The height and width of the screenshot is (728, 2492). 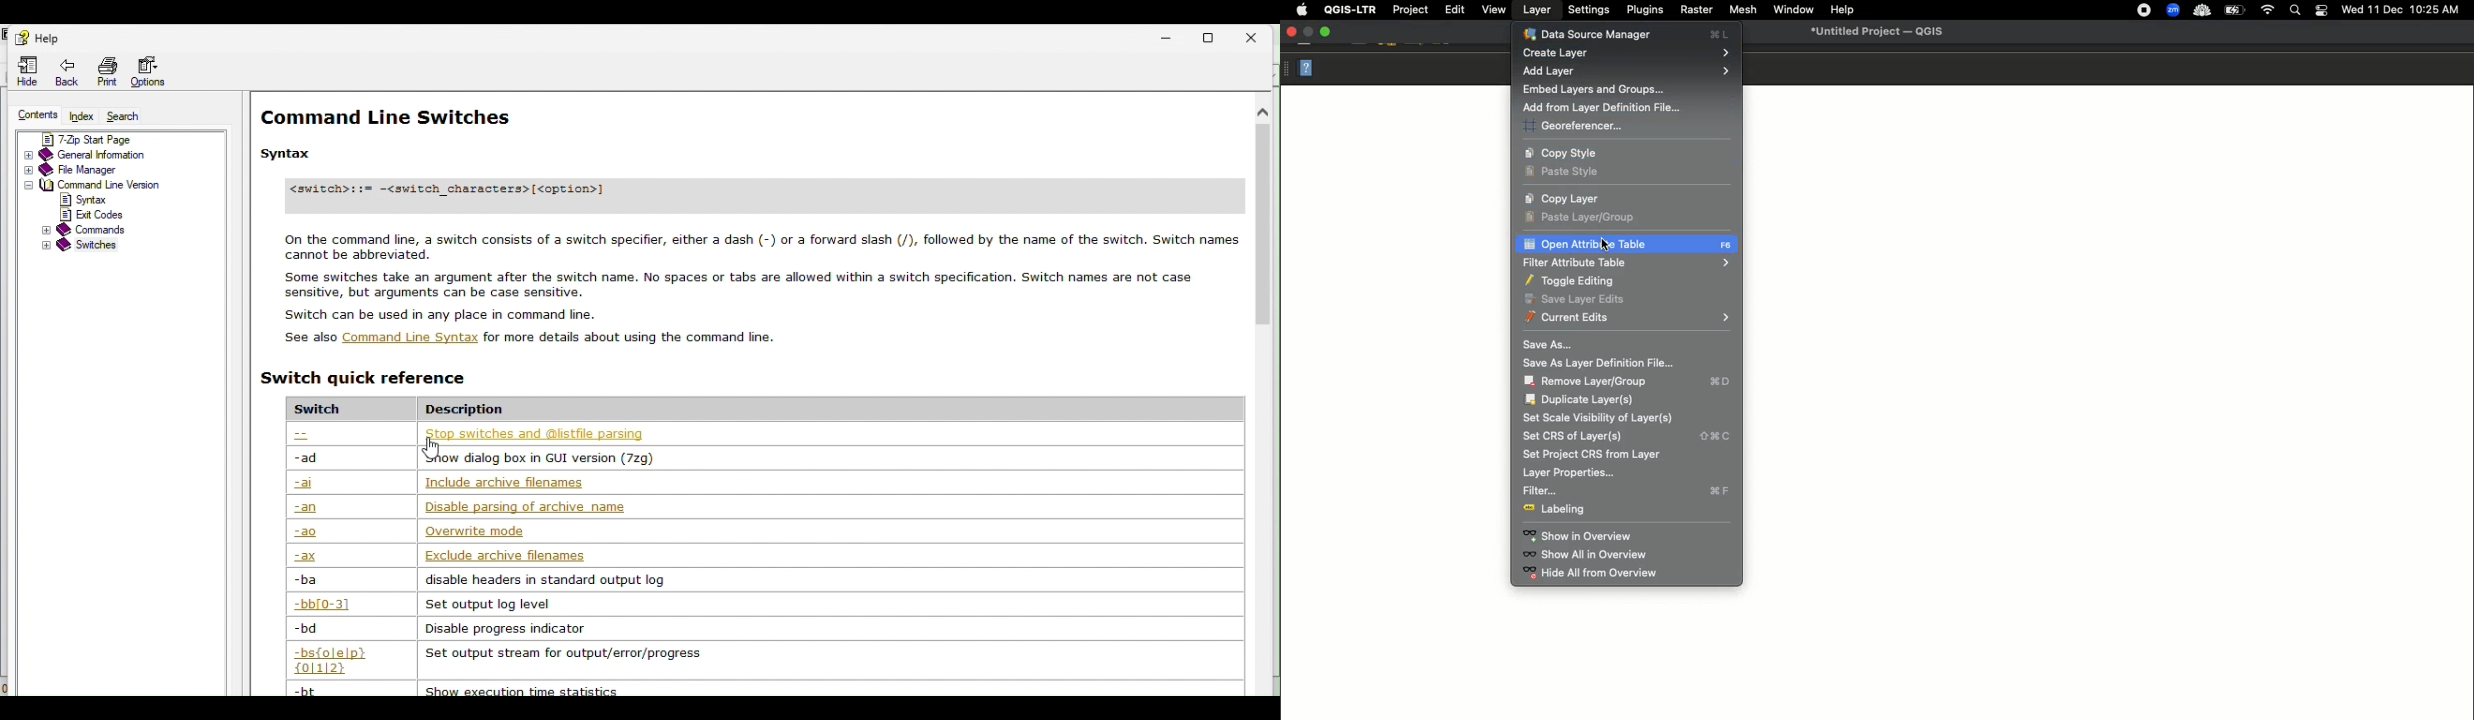 I want to click on Window, so click(x=1791, y=8).